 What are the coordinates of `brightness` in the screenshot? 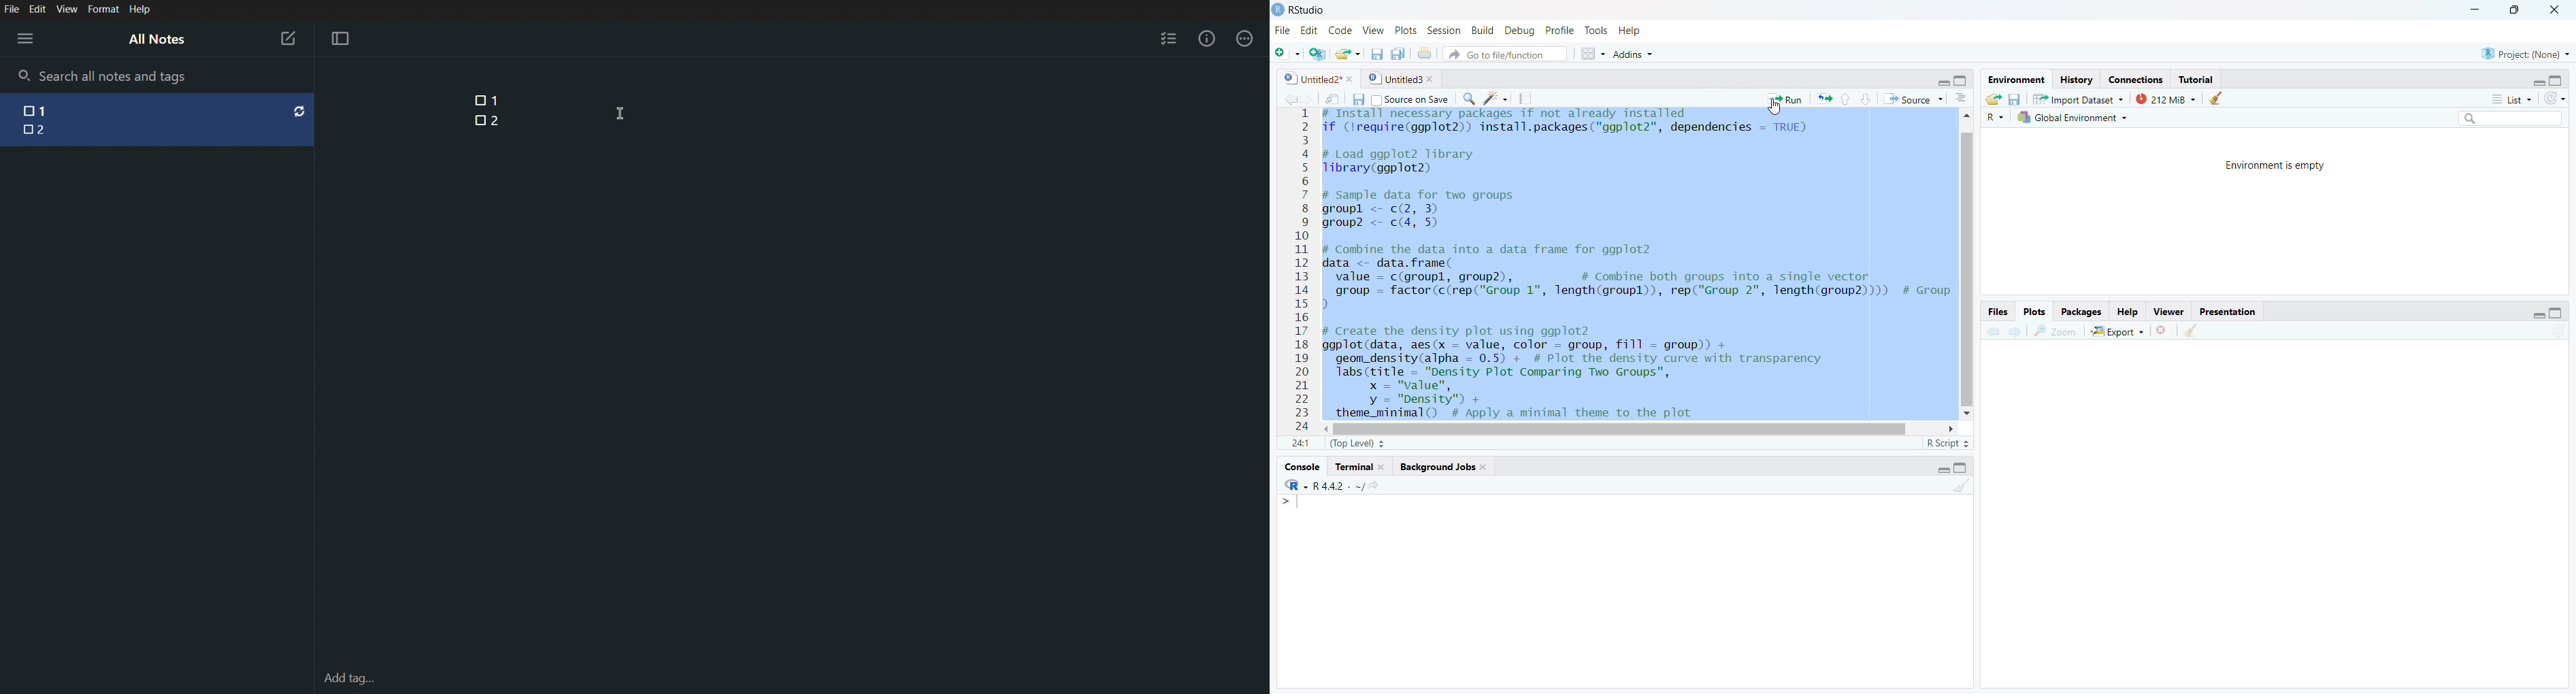 It's located at (1497, 97).